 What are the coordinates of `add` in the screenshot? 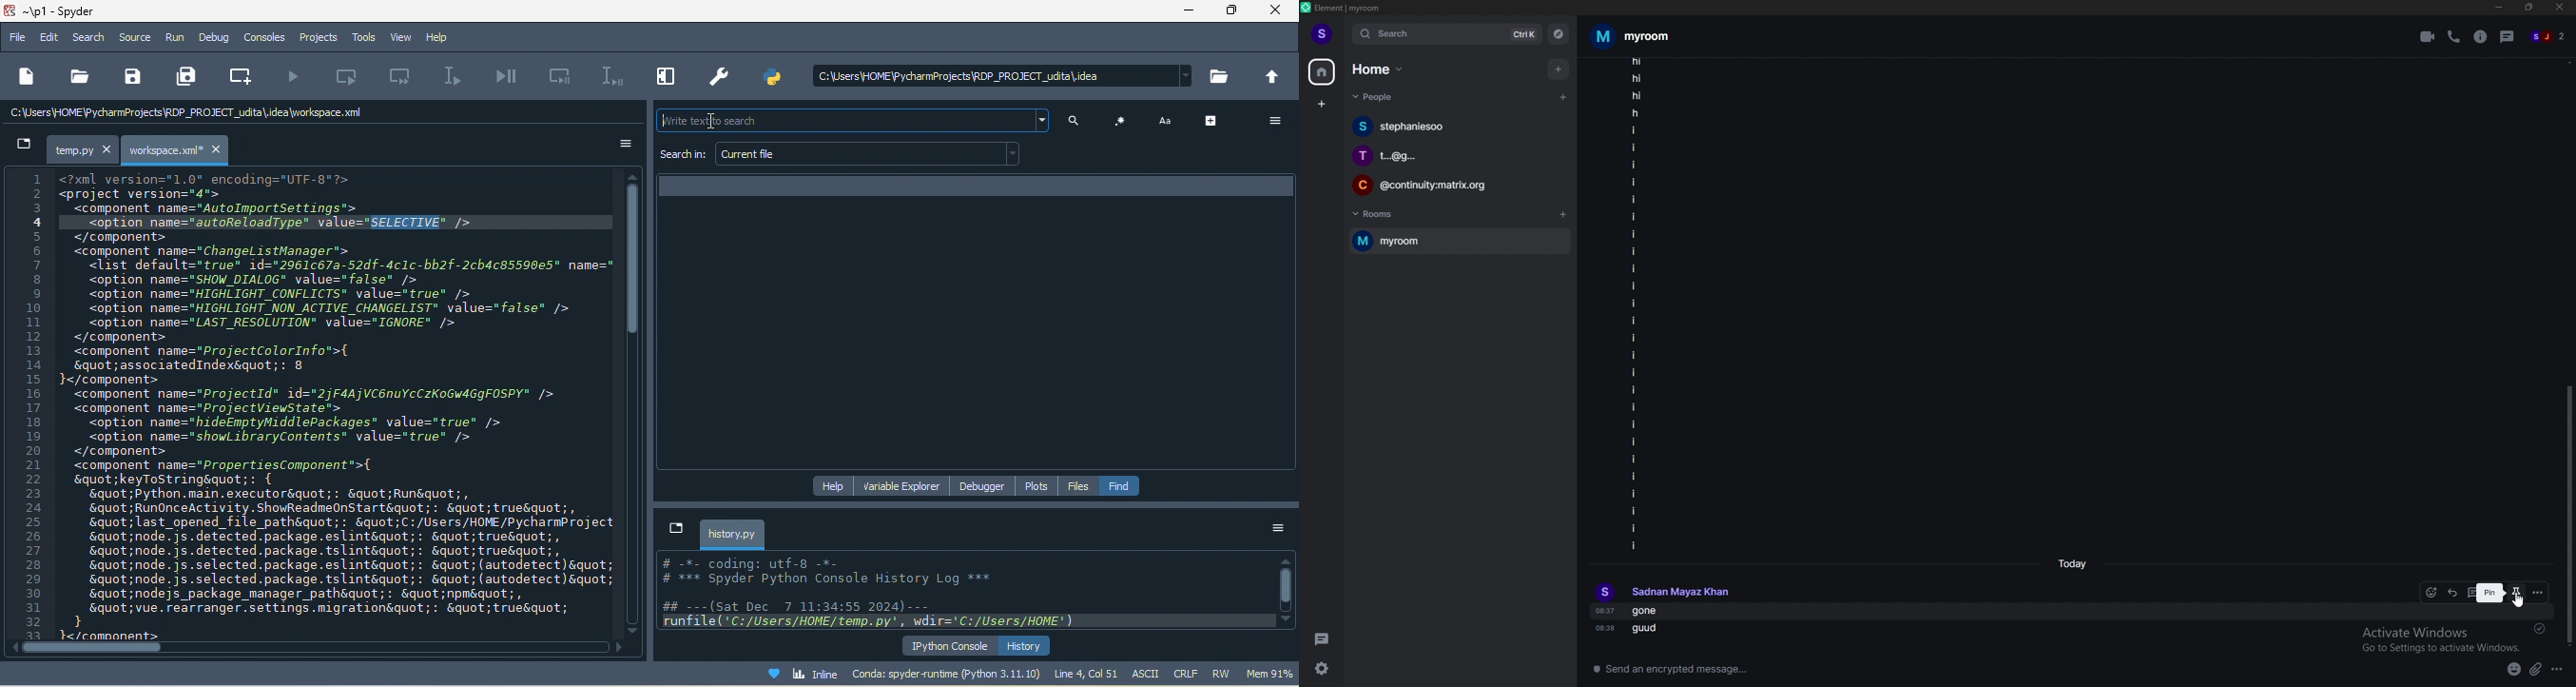 It's located at (1560, 70).